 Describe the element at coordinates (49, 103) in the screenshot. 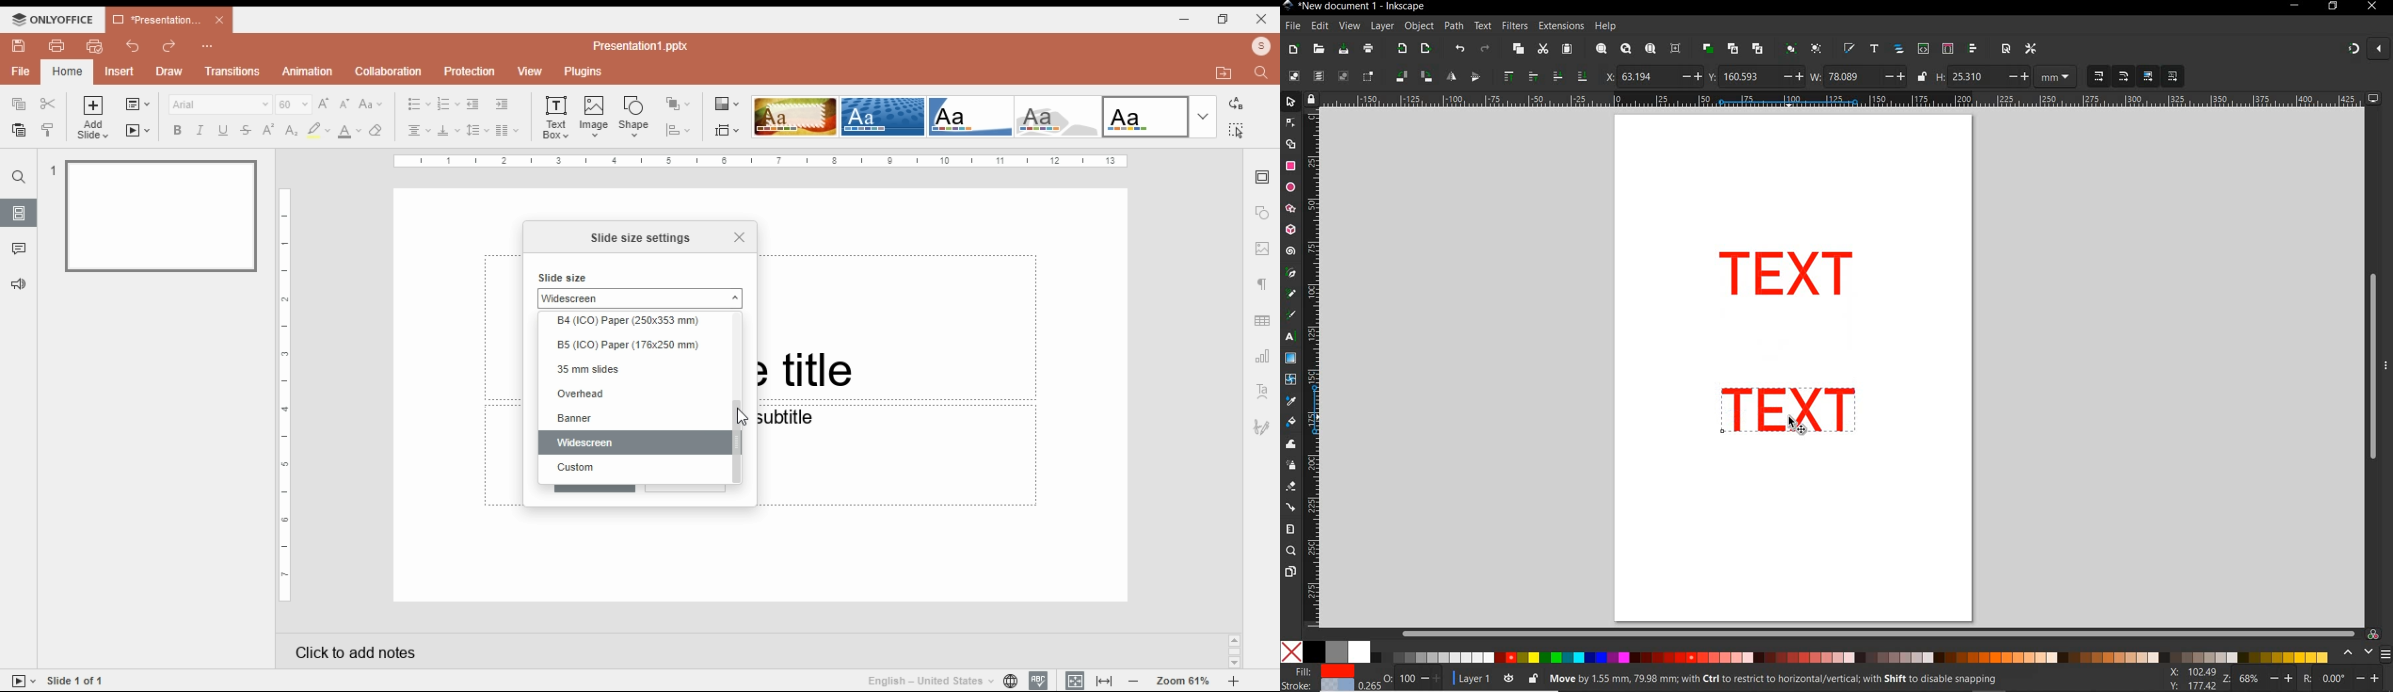

I see `cut` at that location.